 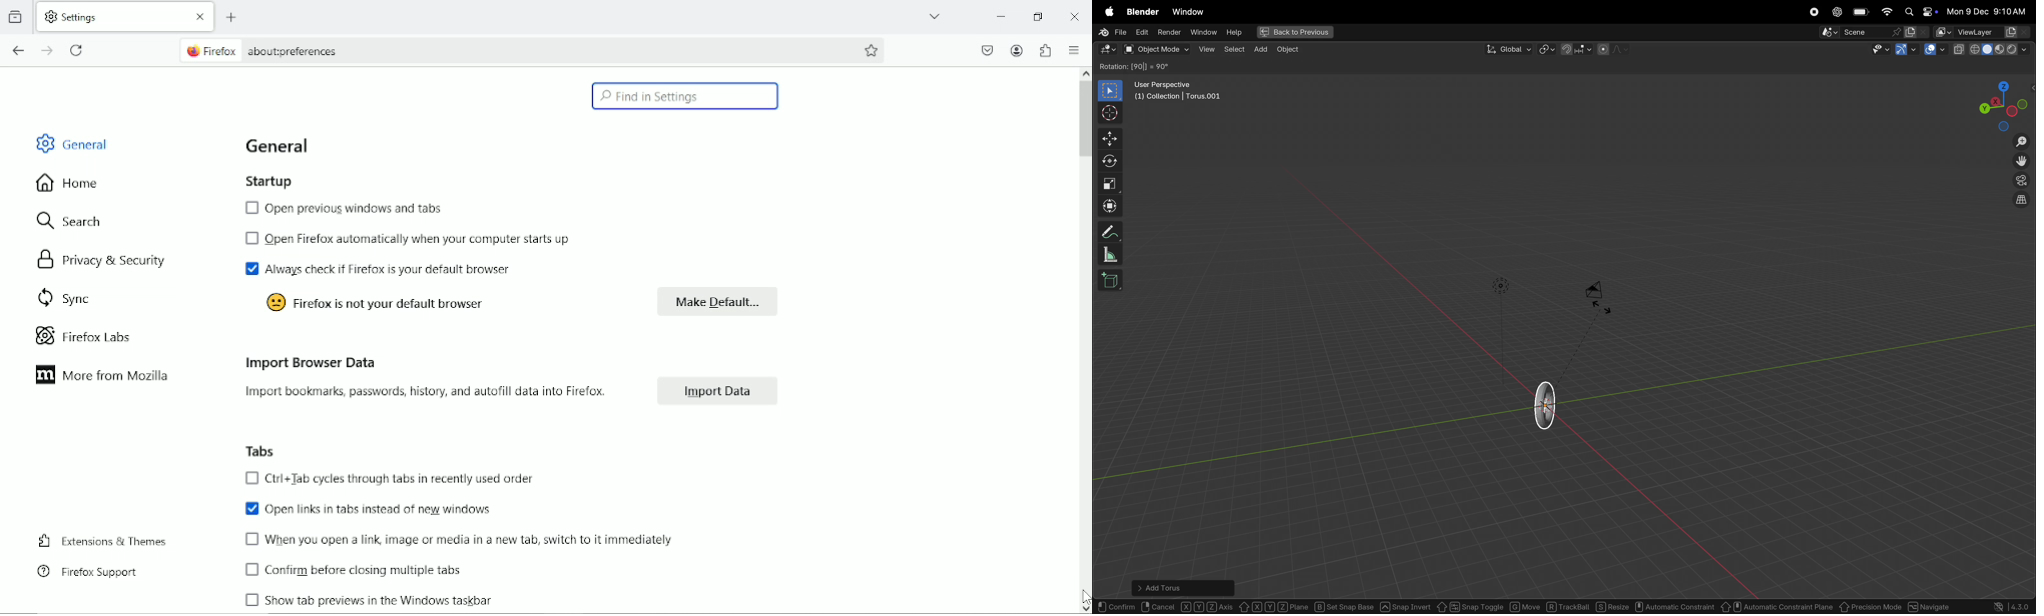 I want to click on Firefox labs, so click(x=96, y=337).